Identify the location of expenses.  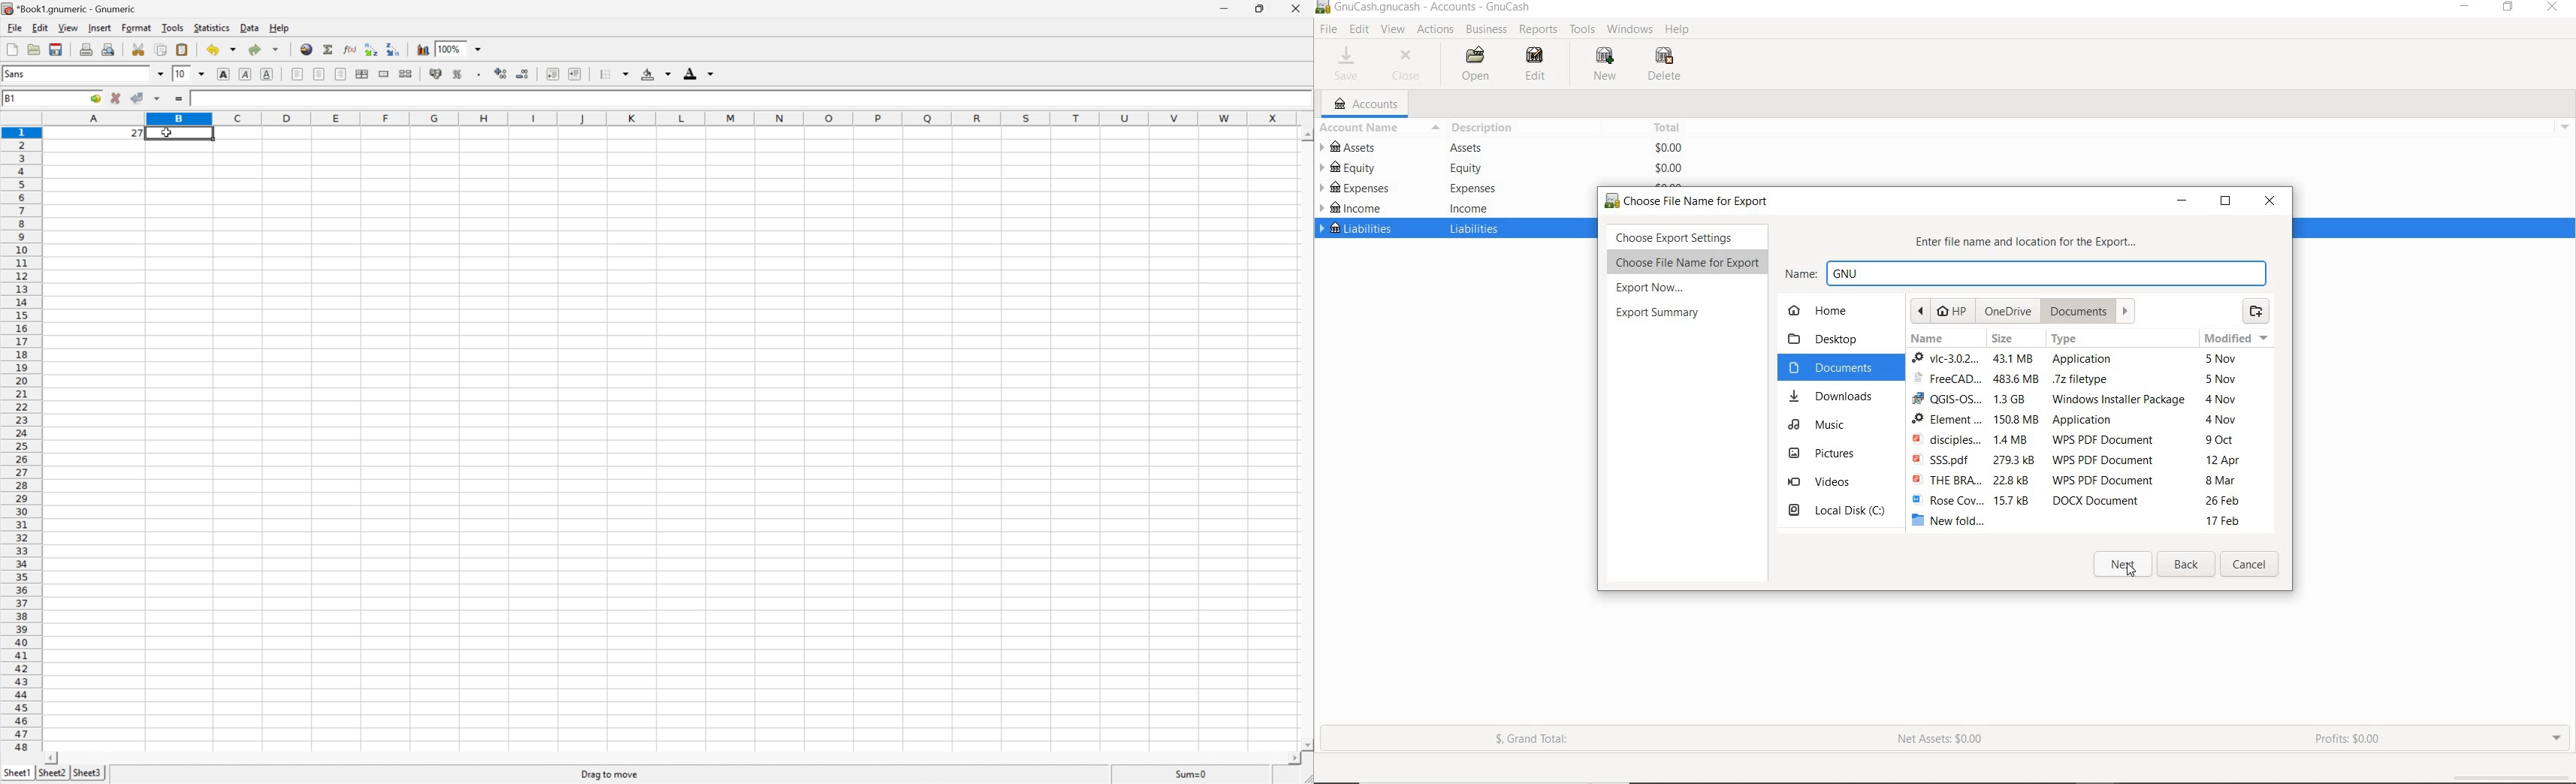
(1471, 188).